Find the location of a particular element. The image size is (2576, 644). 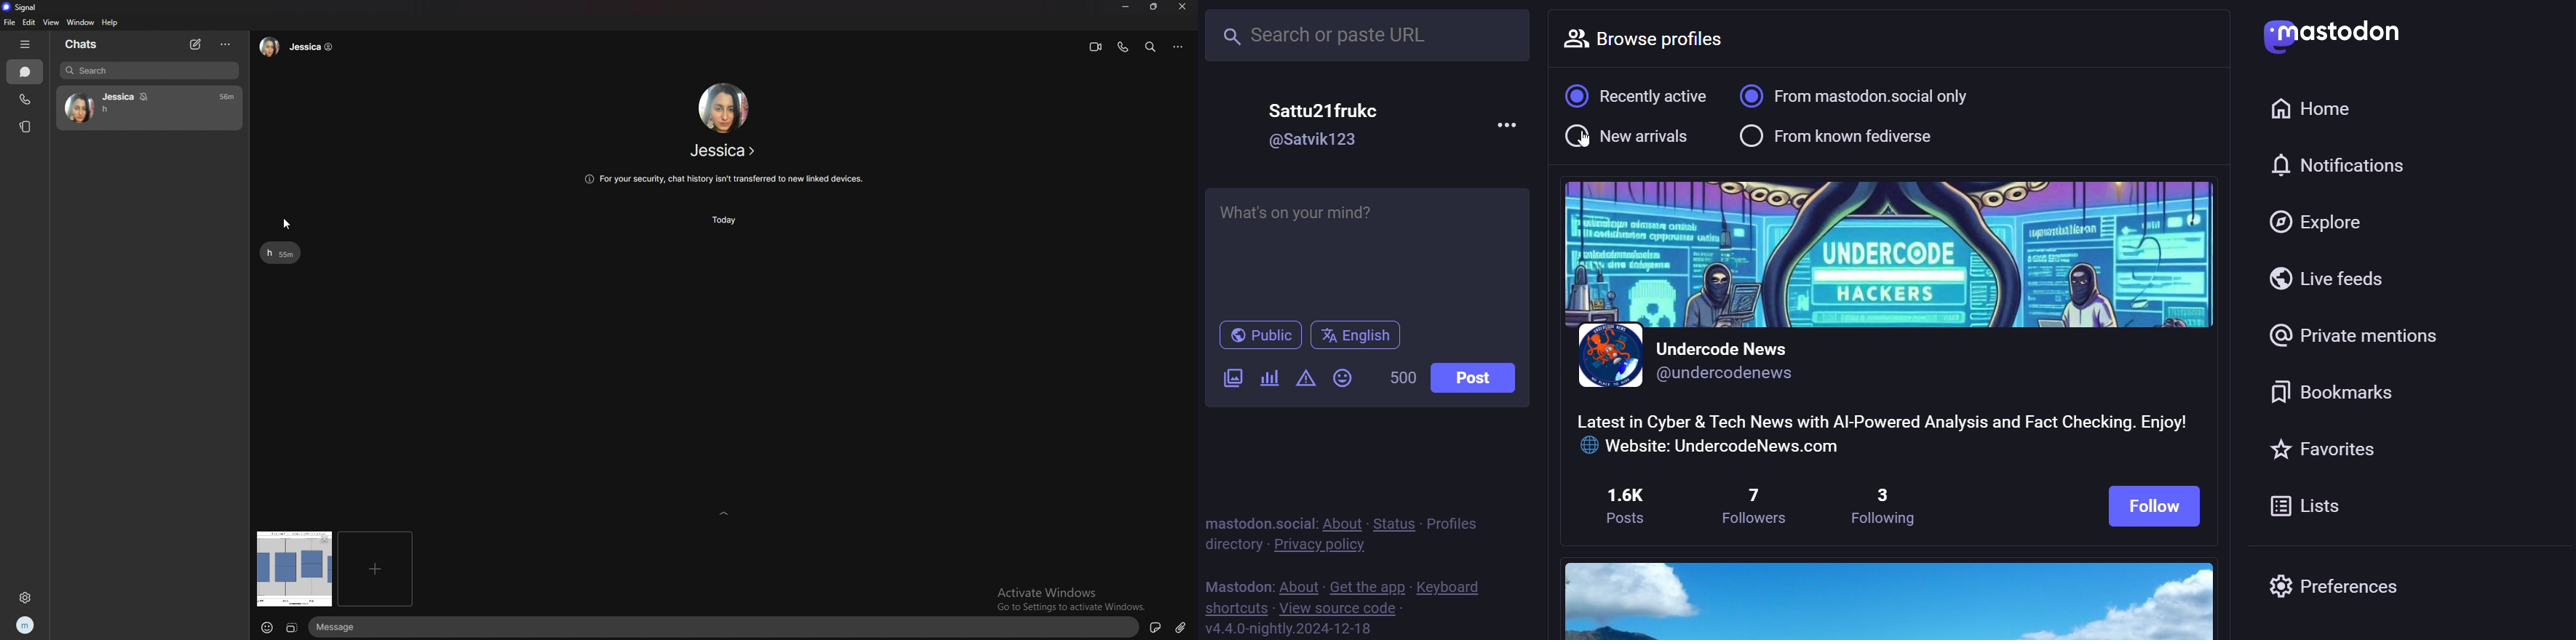

preferences is located at coordinates (2343, 583).